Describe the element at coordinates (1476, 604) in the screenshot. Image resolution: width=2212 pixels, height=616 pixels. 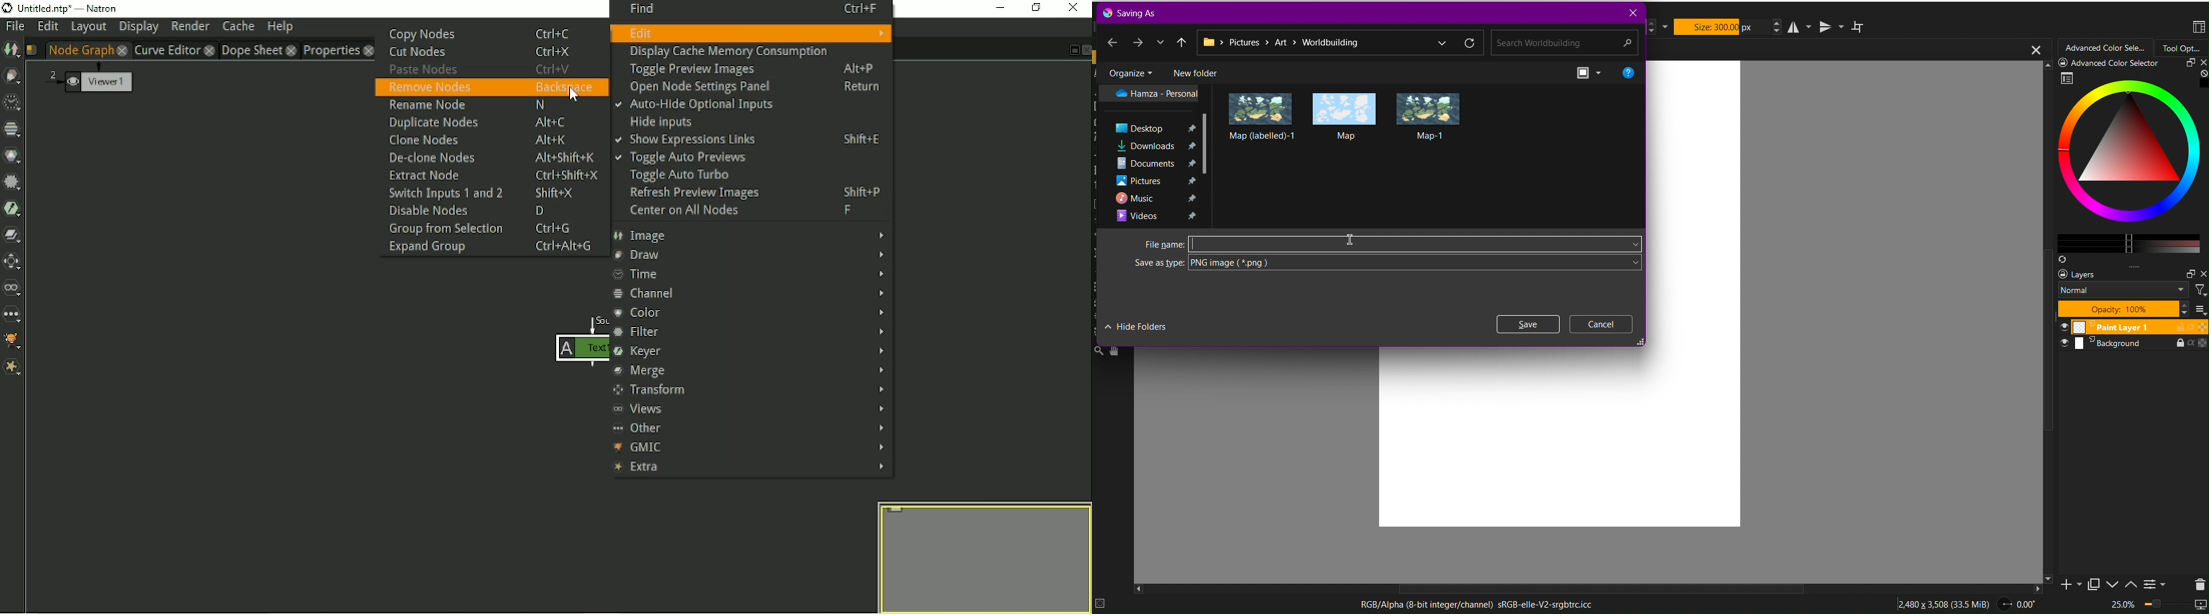
I see `RGB/Alpha (8-bit integer/channel) sRGB-elle-V2-srgbtrc.icc` at that location.